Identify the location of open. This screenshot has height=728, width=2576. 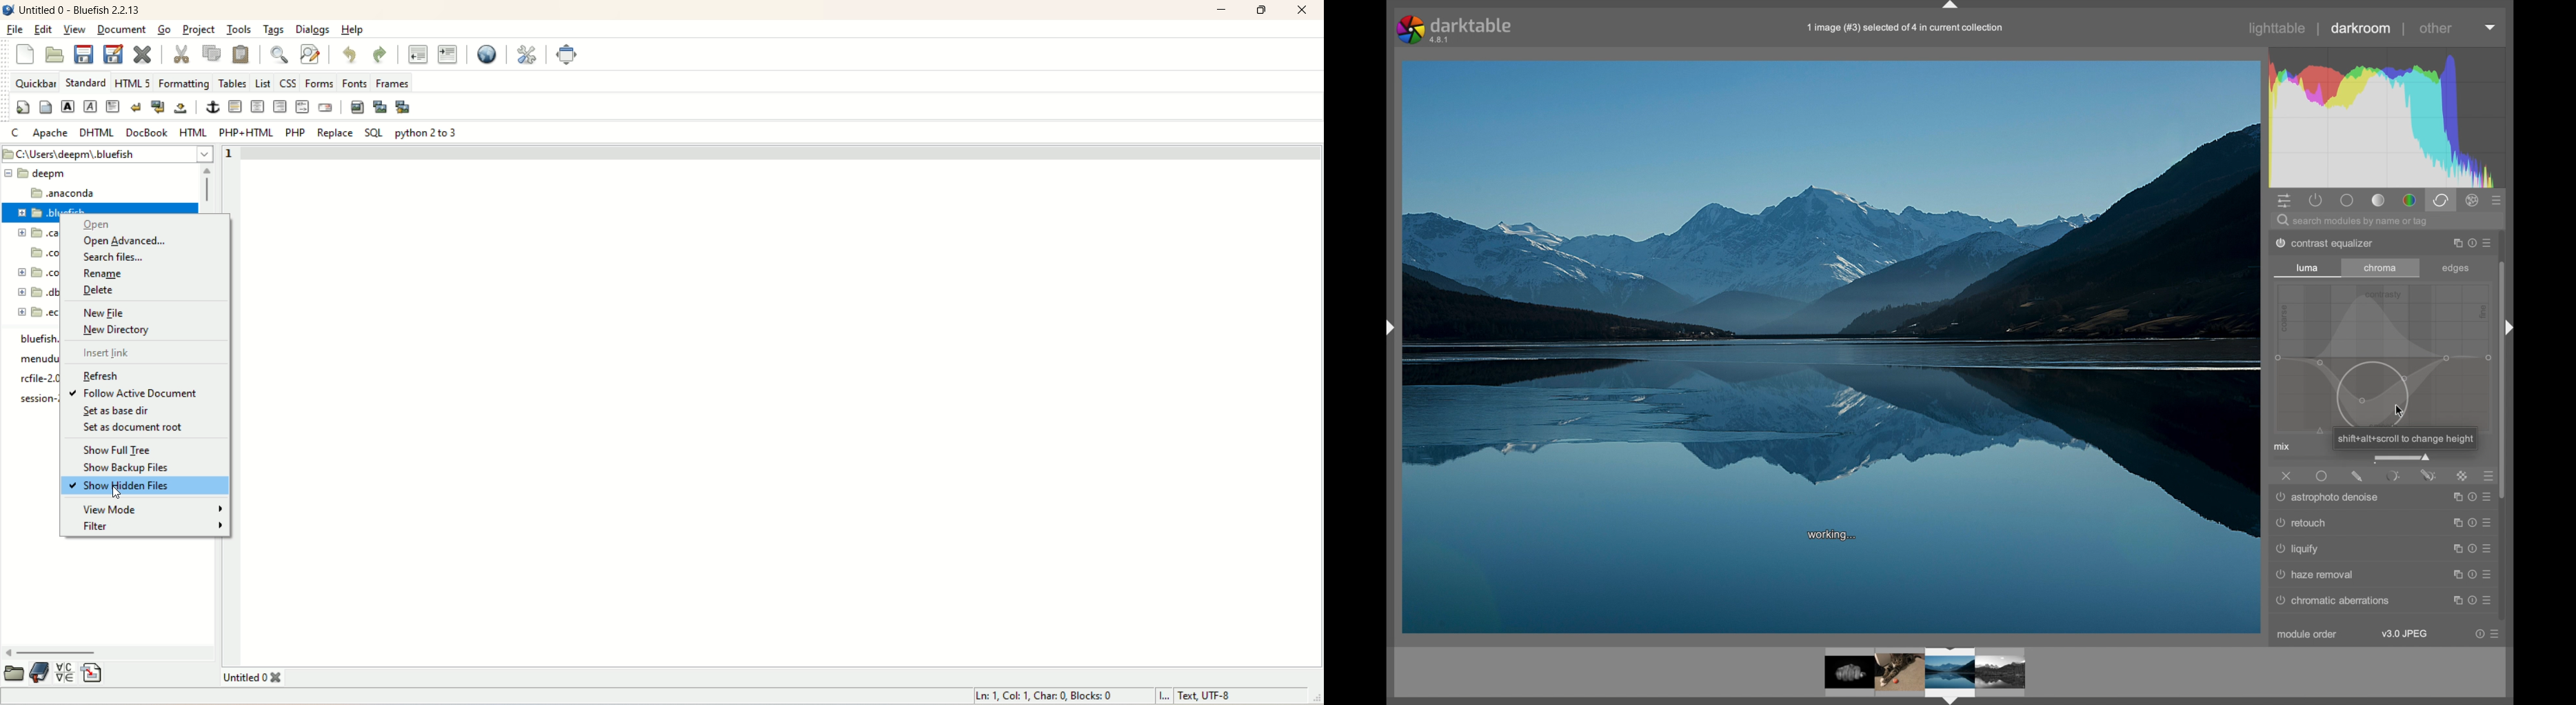
(16, 672).